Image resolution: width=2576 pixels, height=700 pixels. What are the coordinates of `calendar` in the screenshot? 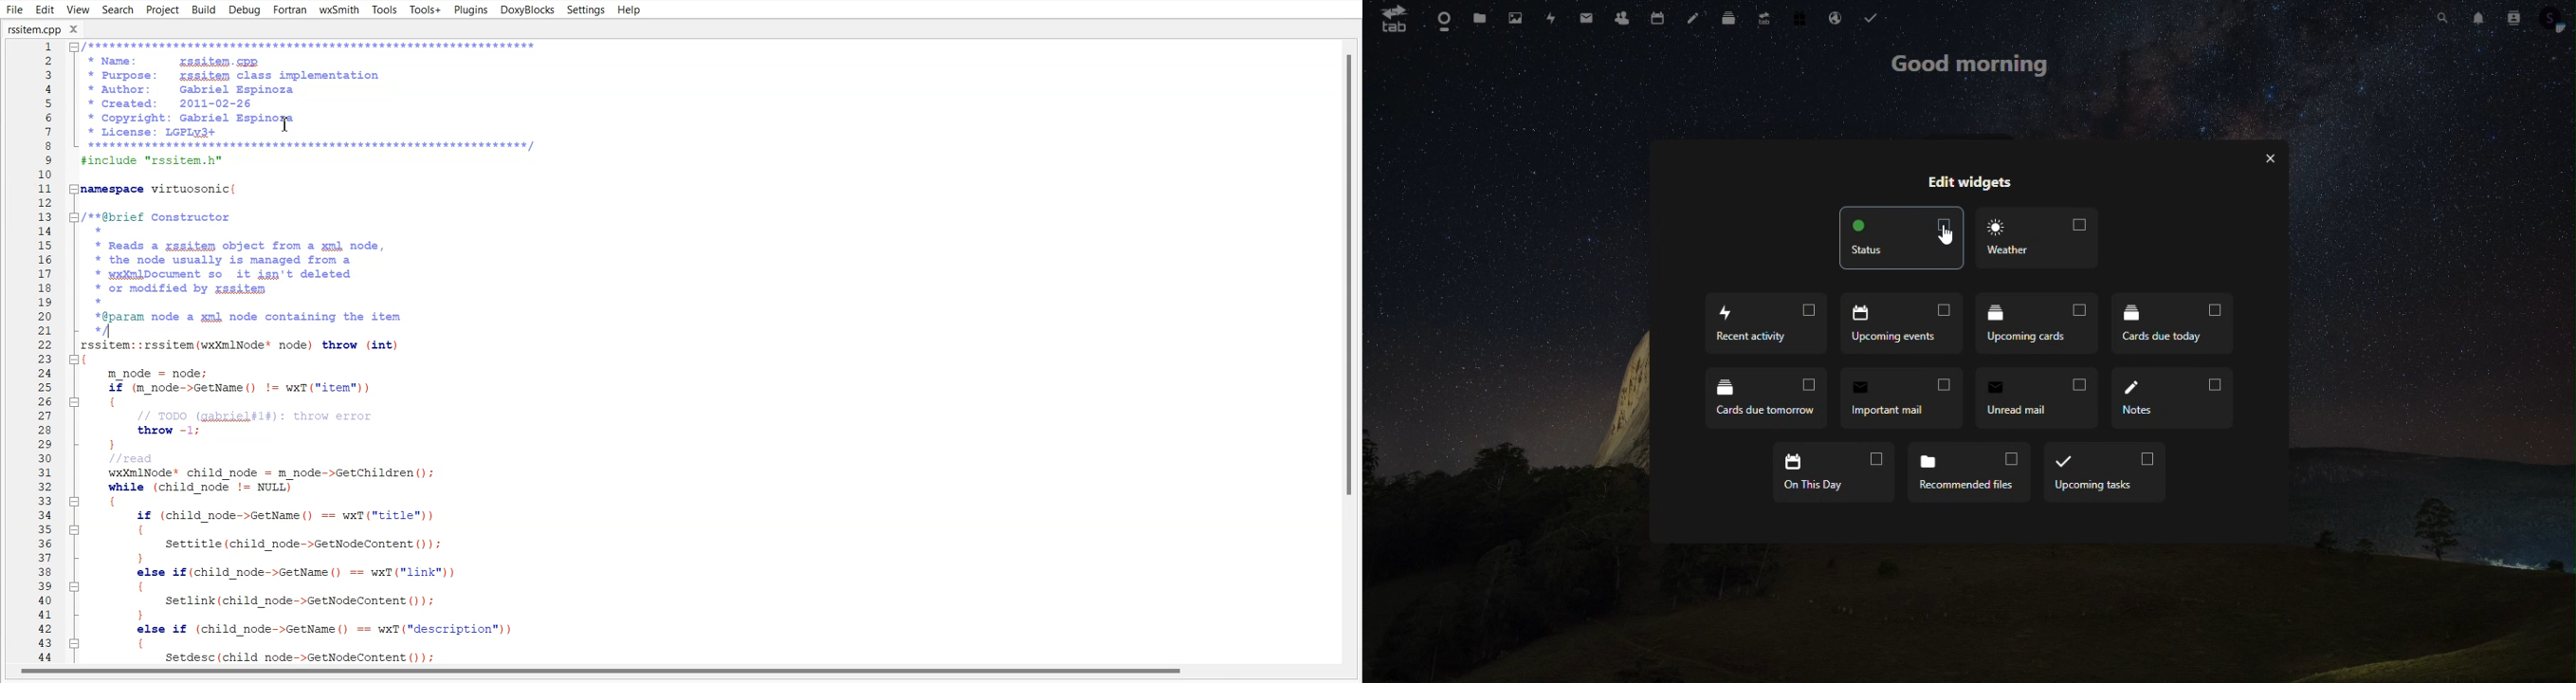 It's located at (1655, 18).